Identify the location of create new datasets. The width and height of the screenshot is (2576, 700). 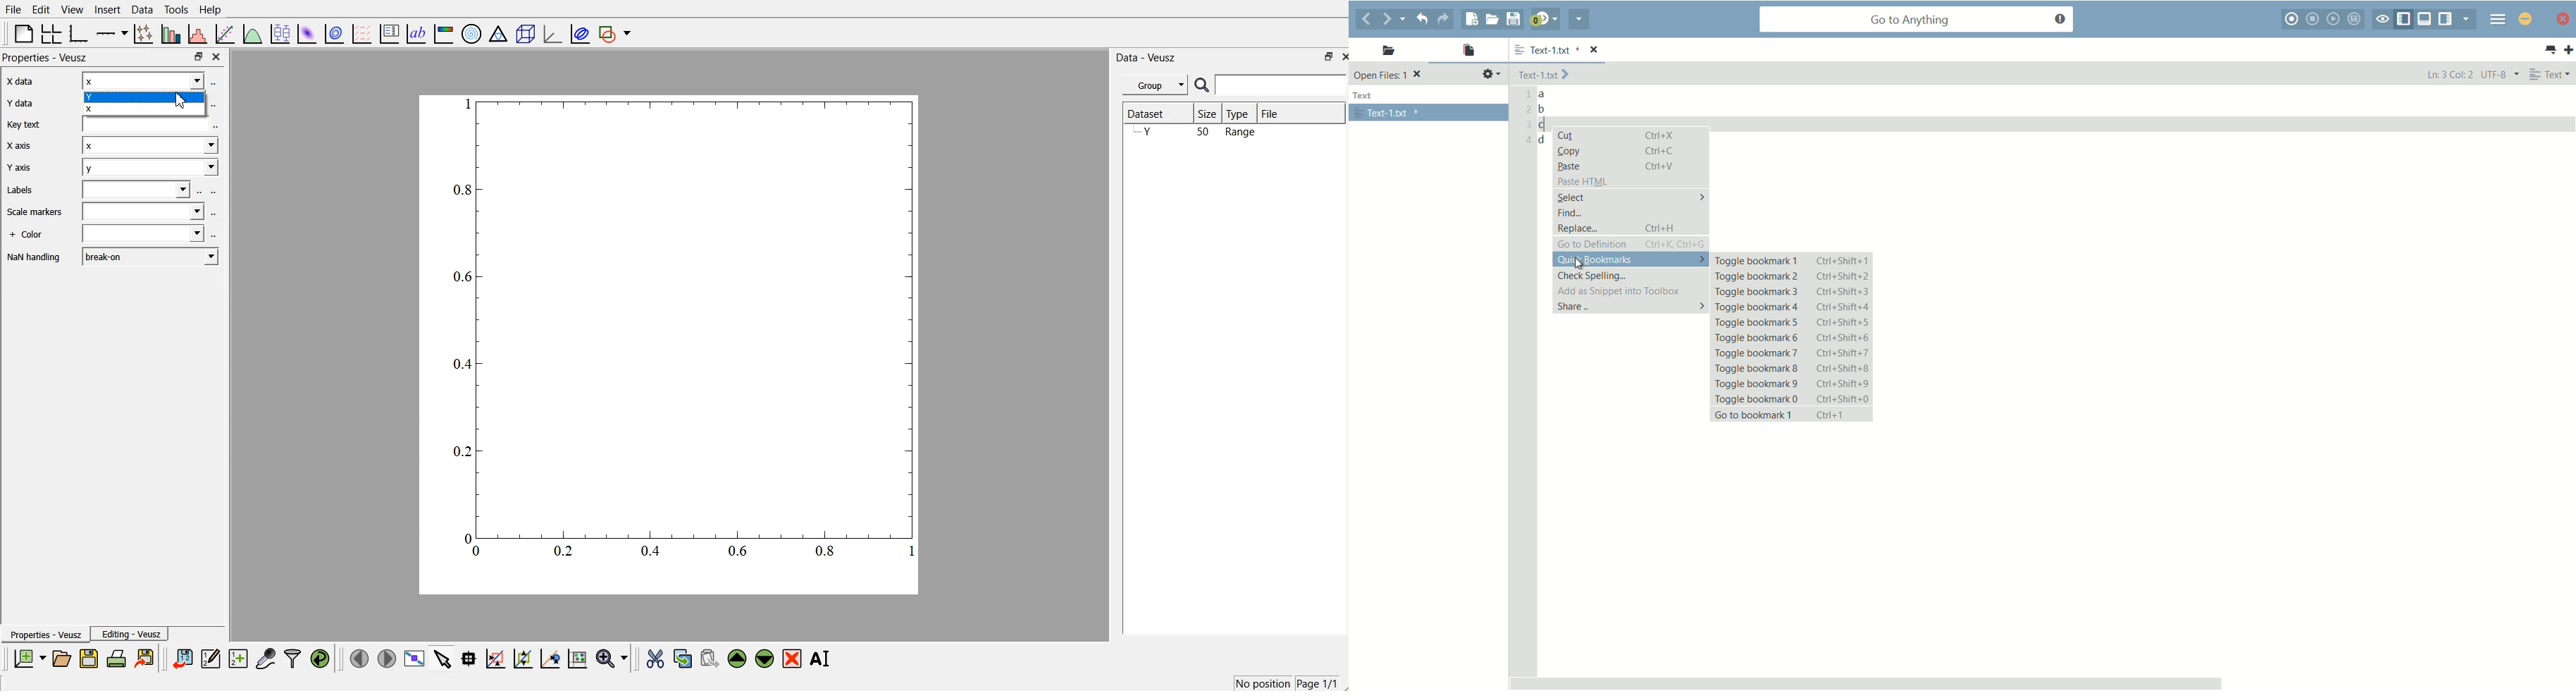
(239, 659).